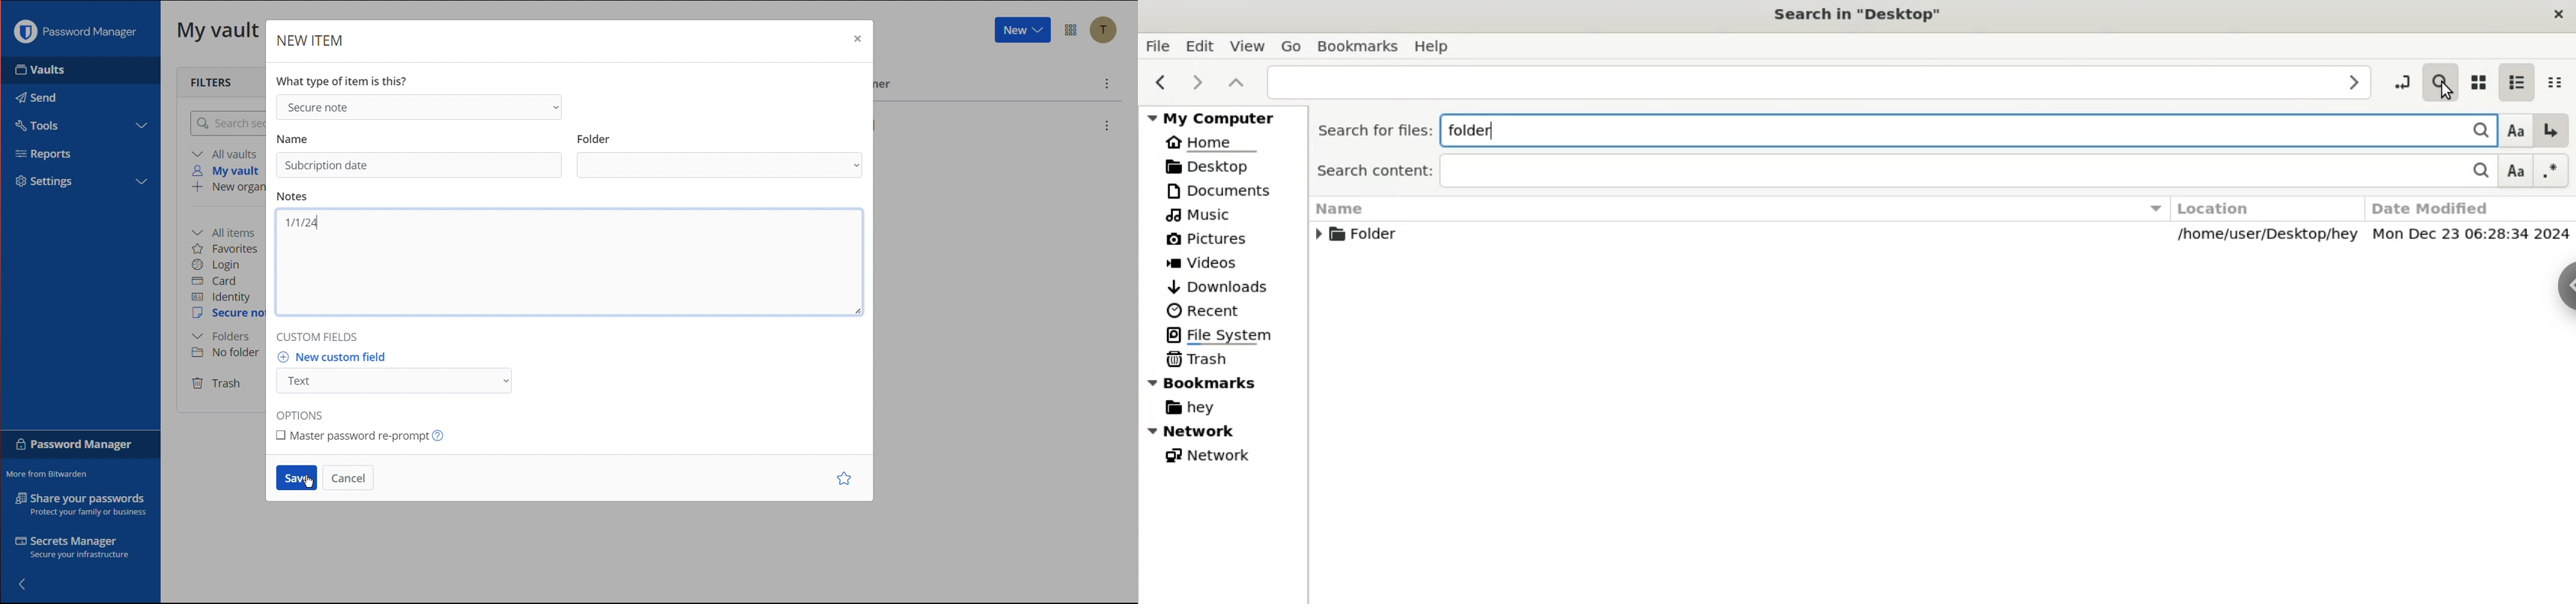  Describe the element at coordinates (293, 137) in the screenshot. I see `Name` at that location.